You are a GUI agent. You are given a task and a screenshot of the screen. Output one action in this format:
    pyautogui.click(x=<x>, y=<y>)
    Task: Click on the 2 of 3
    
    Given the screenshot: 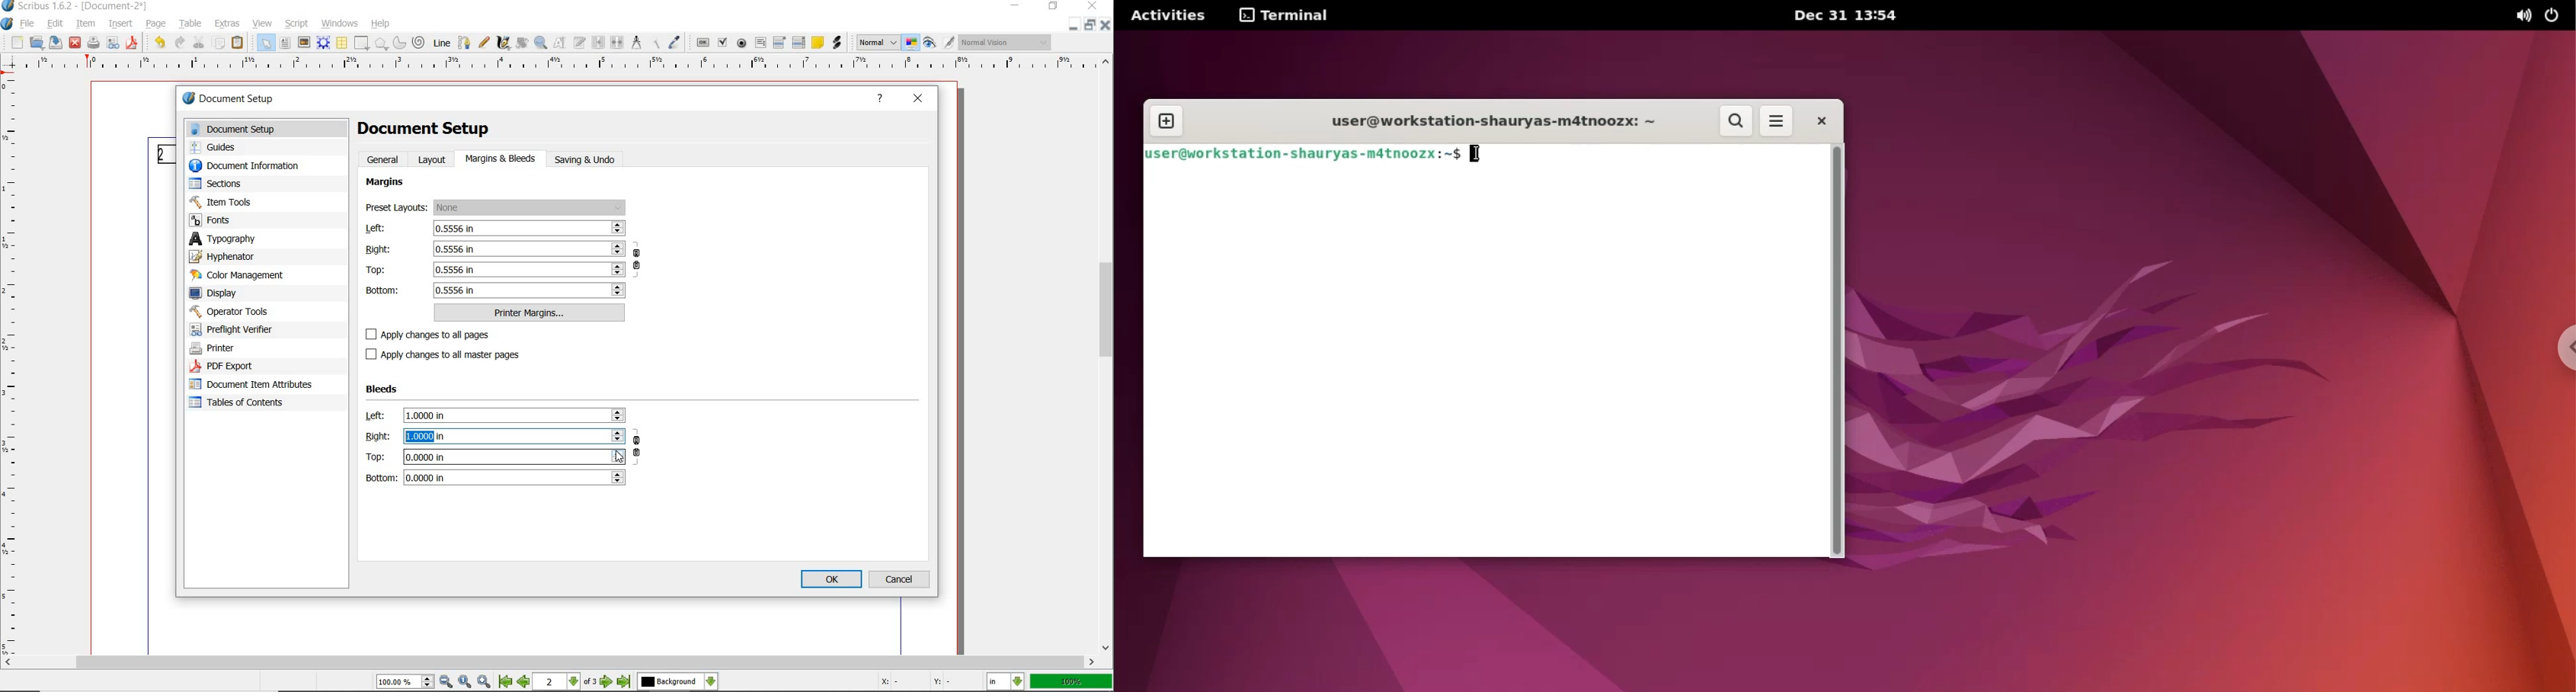 What is the action you would take?
    pyautogui.click(x=567, y=682)
    